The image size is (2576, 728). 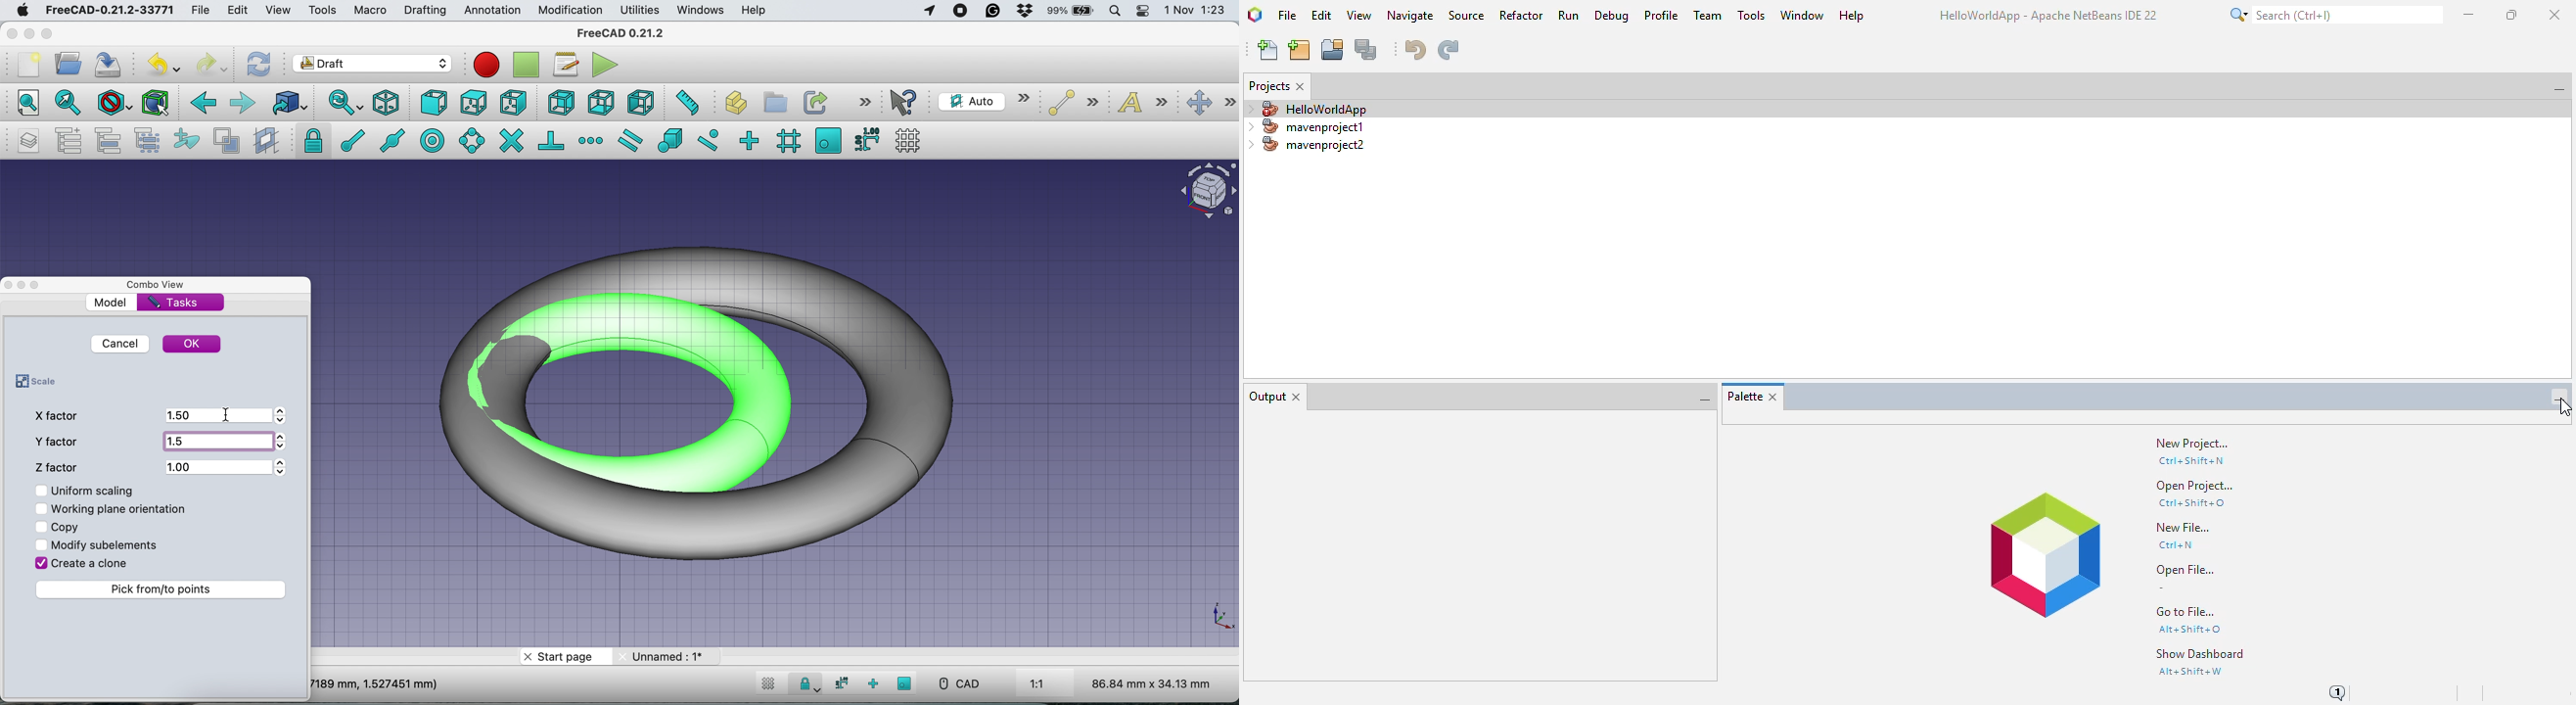 I want to click on spotlight search, so click(x=1117, y=9).